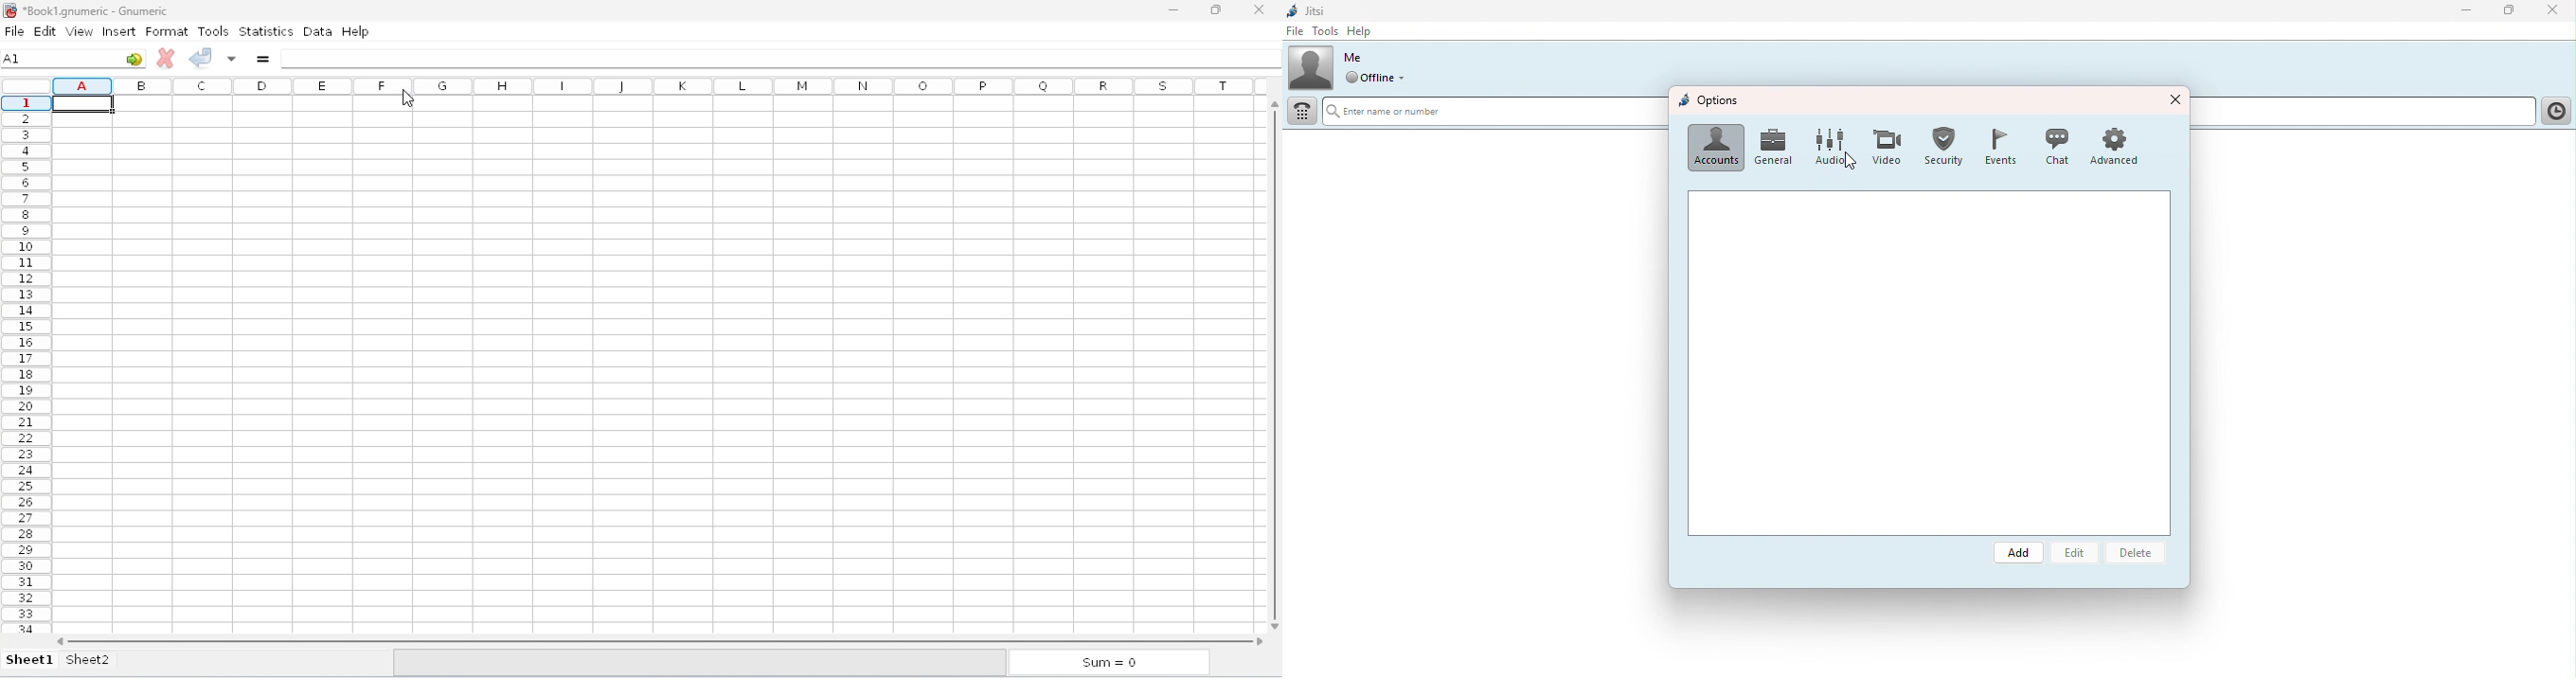 Image resolution: width=2576 pixels, height=700 pixels. I want to click on logo, so click(9, 10).